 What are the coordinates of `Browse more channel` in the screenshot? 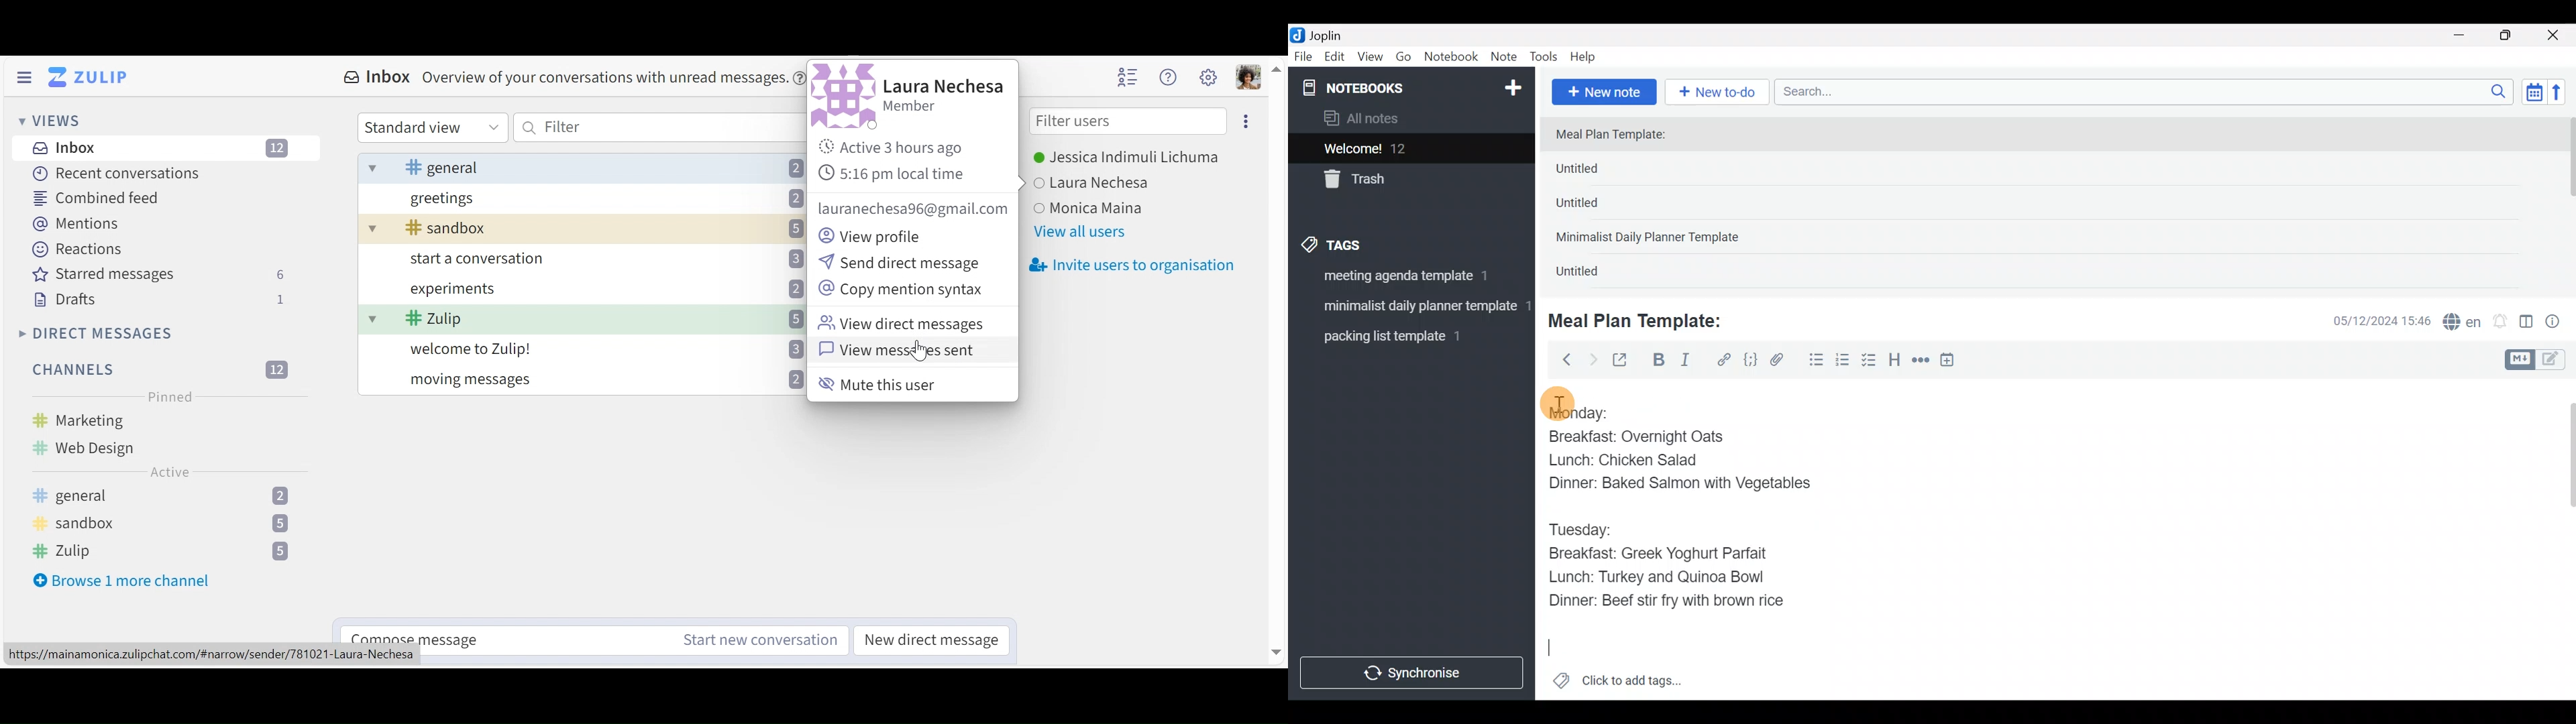 It's located at (123, 580).